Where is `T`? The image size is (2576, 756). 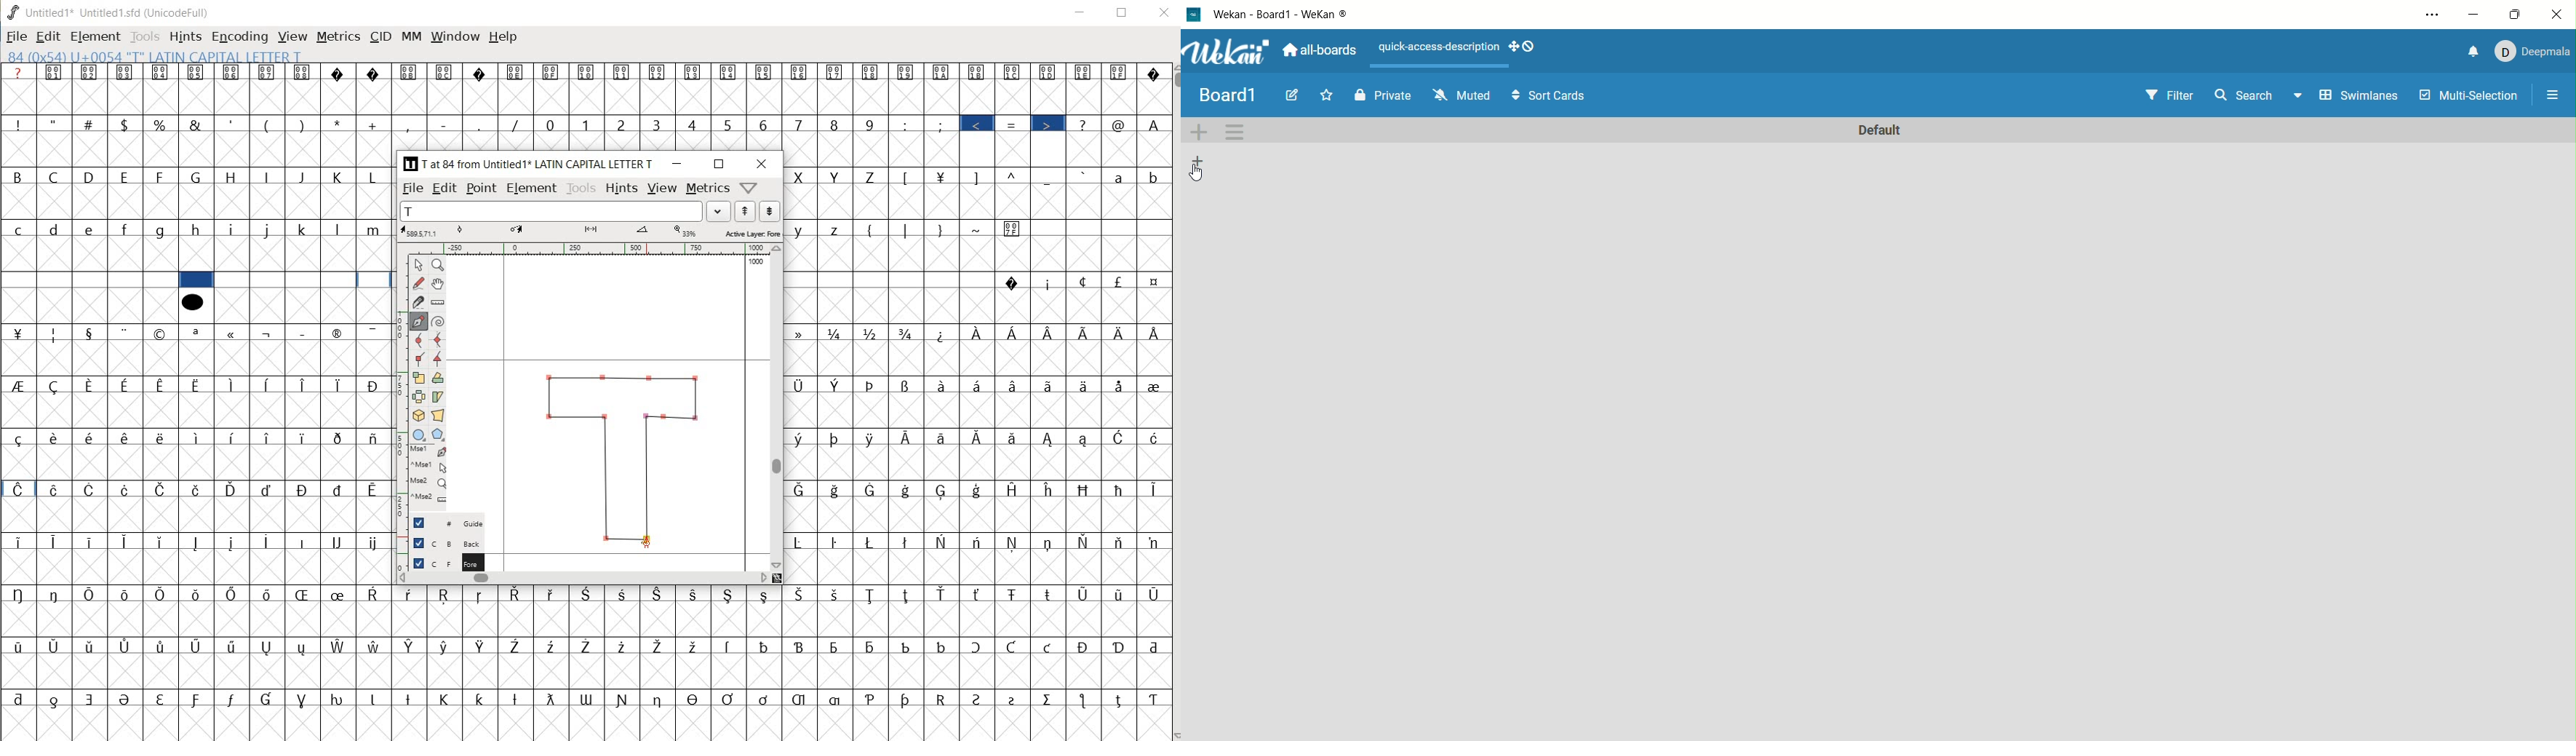 T is located at coordinates (551, 211).